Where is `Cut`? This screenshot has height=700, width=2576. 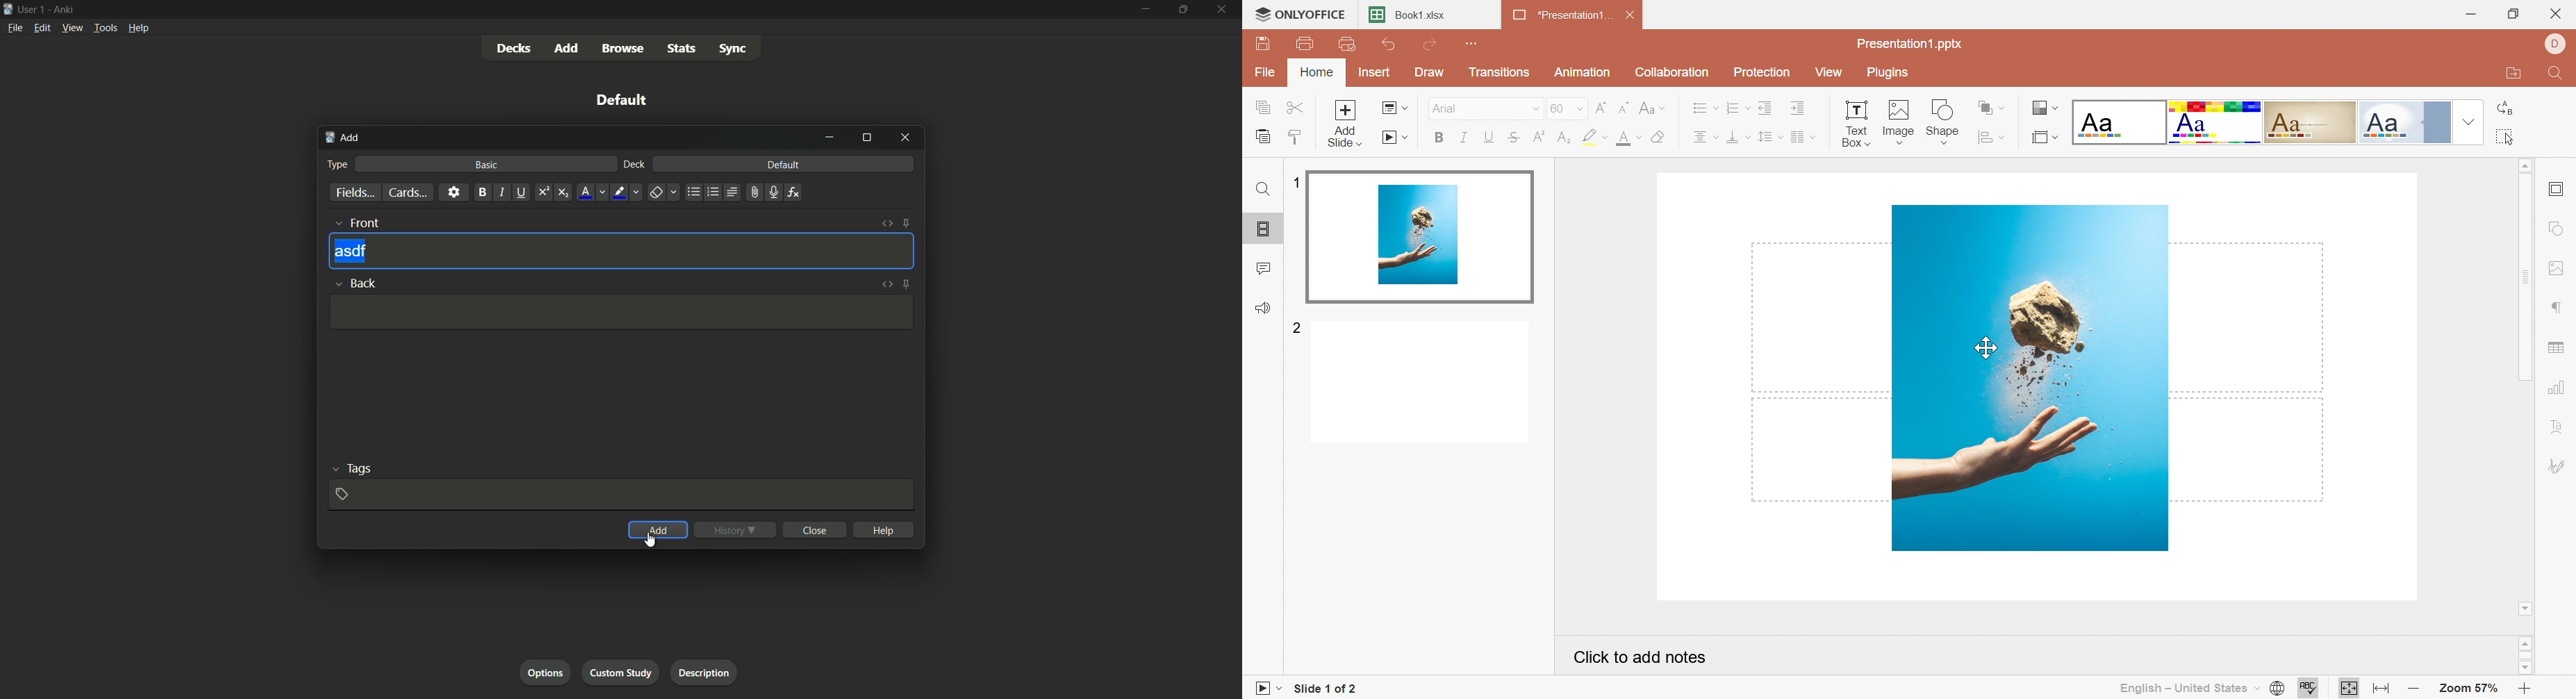 Cut is located at coordinates (1297, 107).